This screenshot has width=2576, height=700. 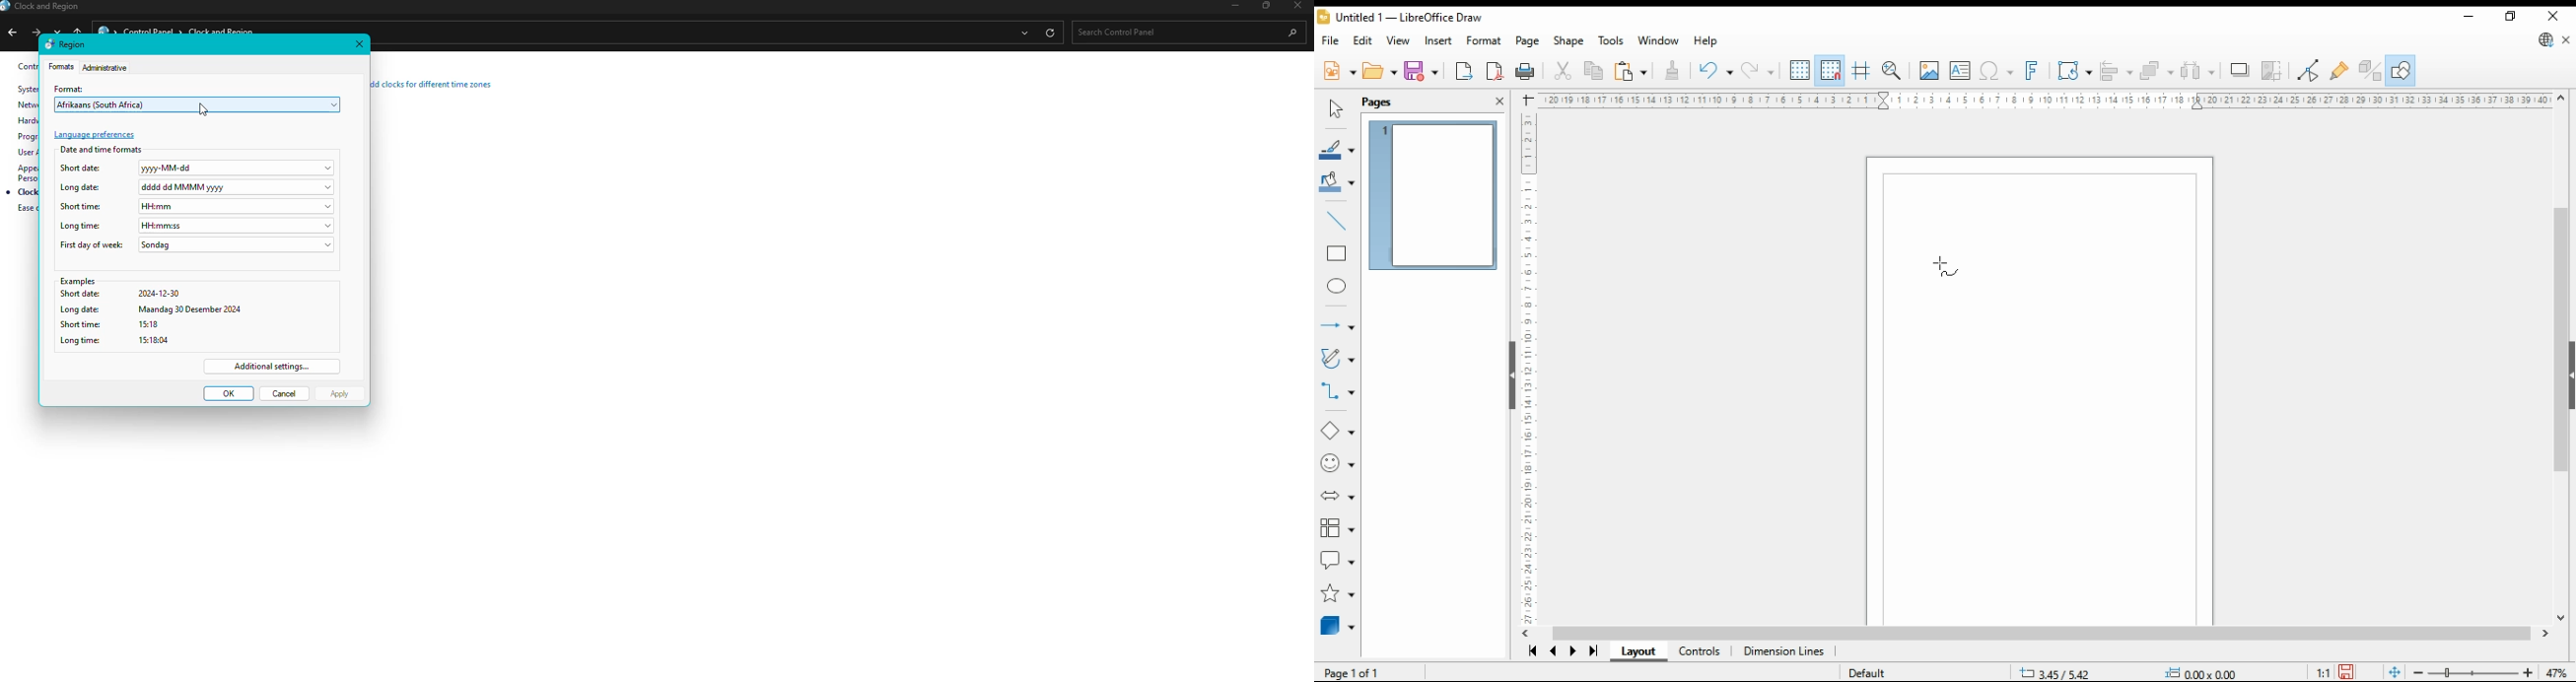 What do you see at coordinates (197, 309) in the screenshot?
I see `long date` at bounding box center [197, 309].